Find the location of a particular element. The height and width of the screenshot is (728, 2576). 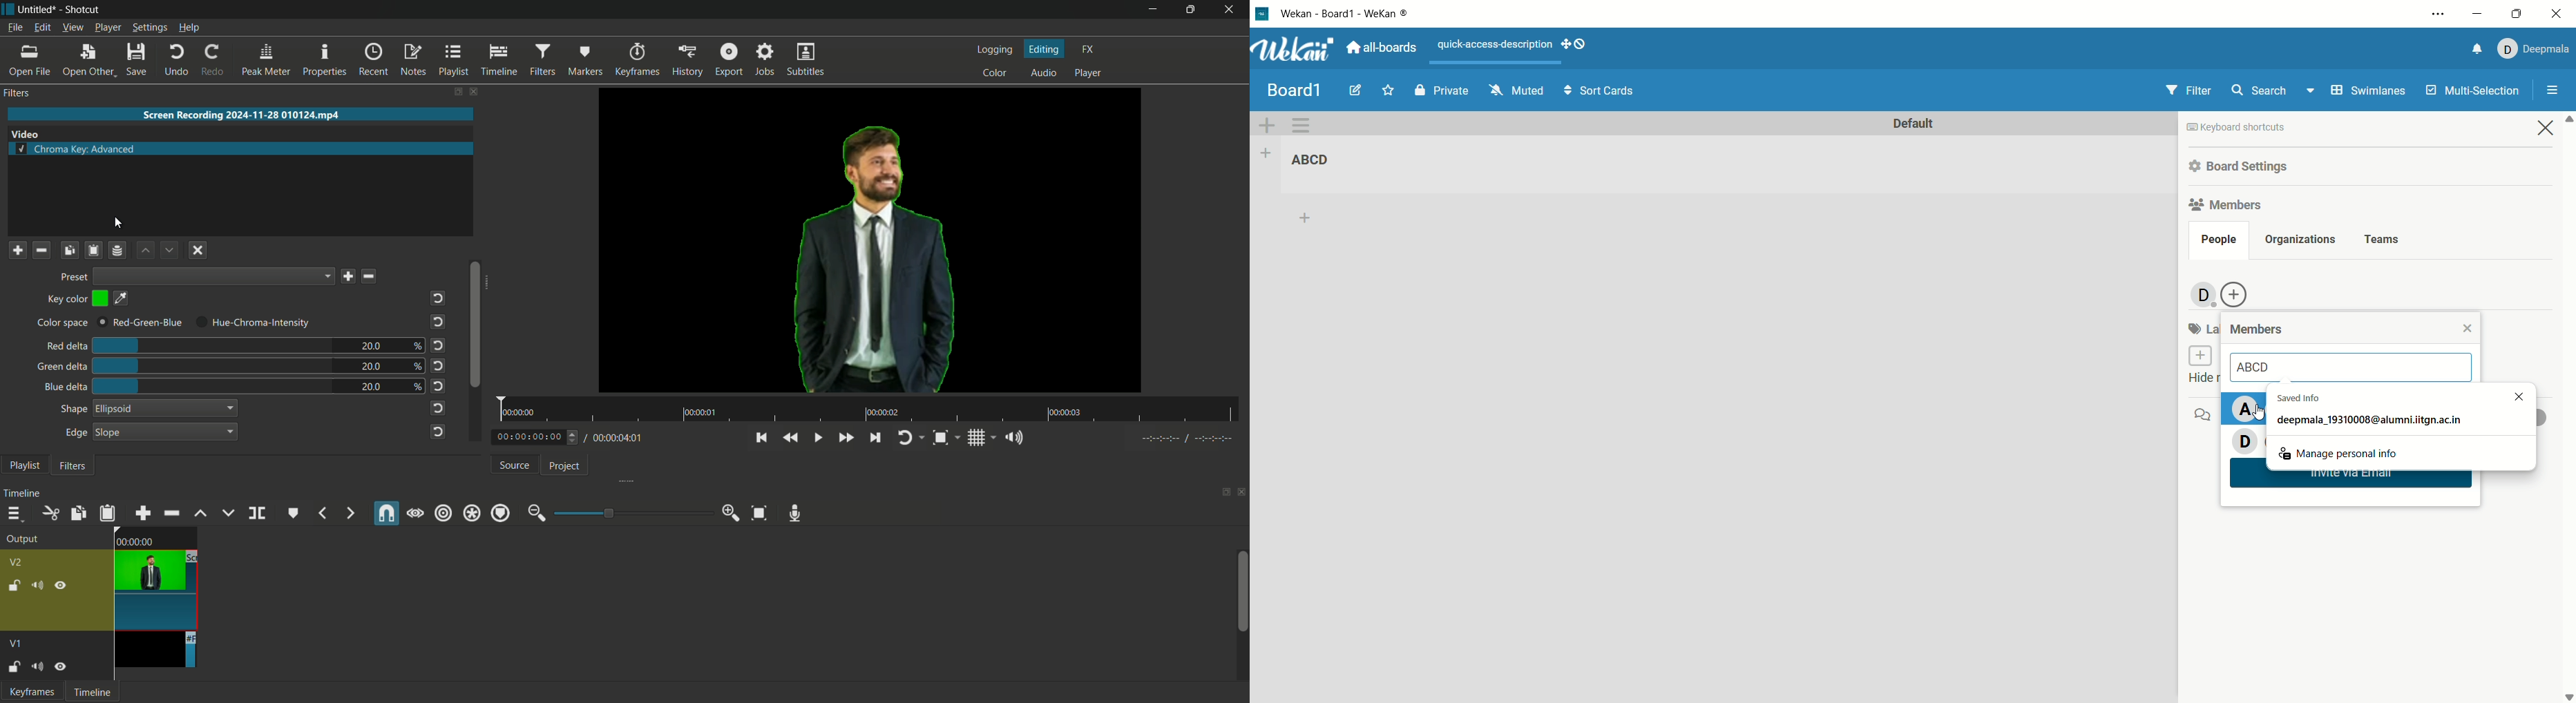

total time is located at coordinates (615, 438).